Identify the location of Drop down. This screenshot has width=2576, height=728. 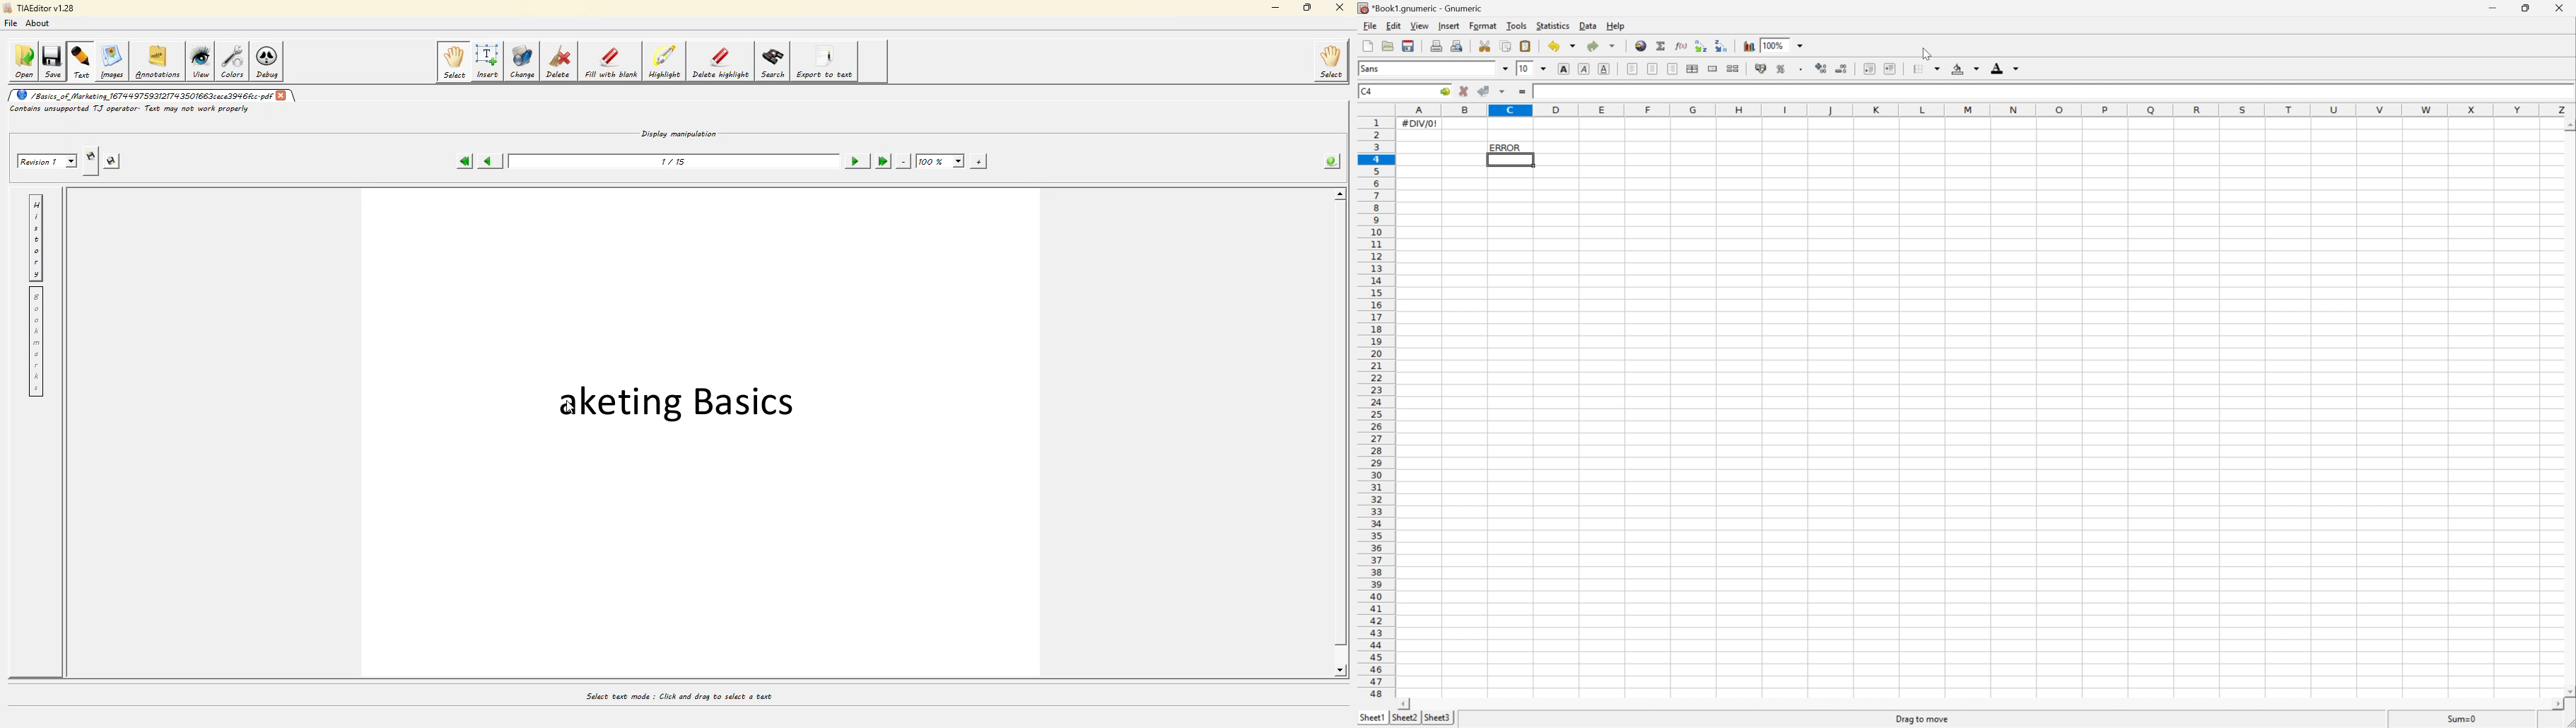
(1614, 46).